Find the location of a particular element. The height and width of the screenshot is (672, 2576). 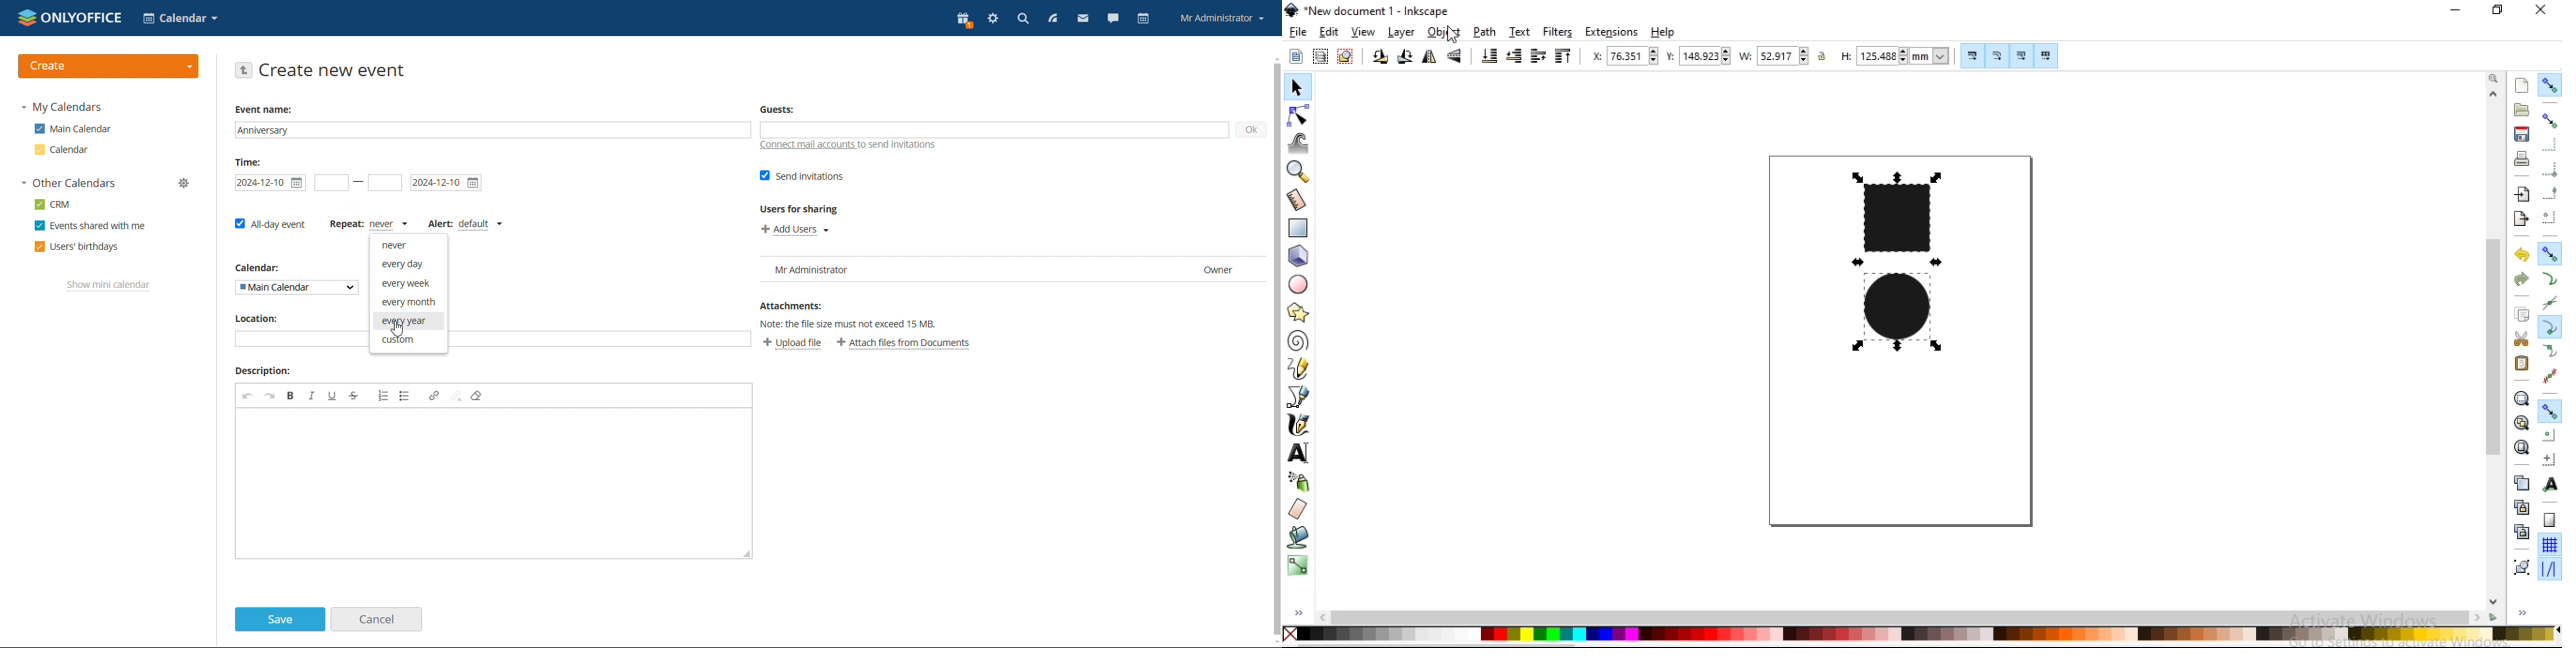

snap guide is located at coordinates (2548, 569).